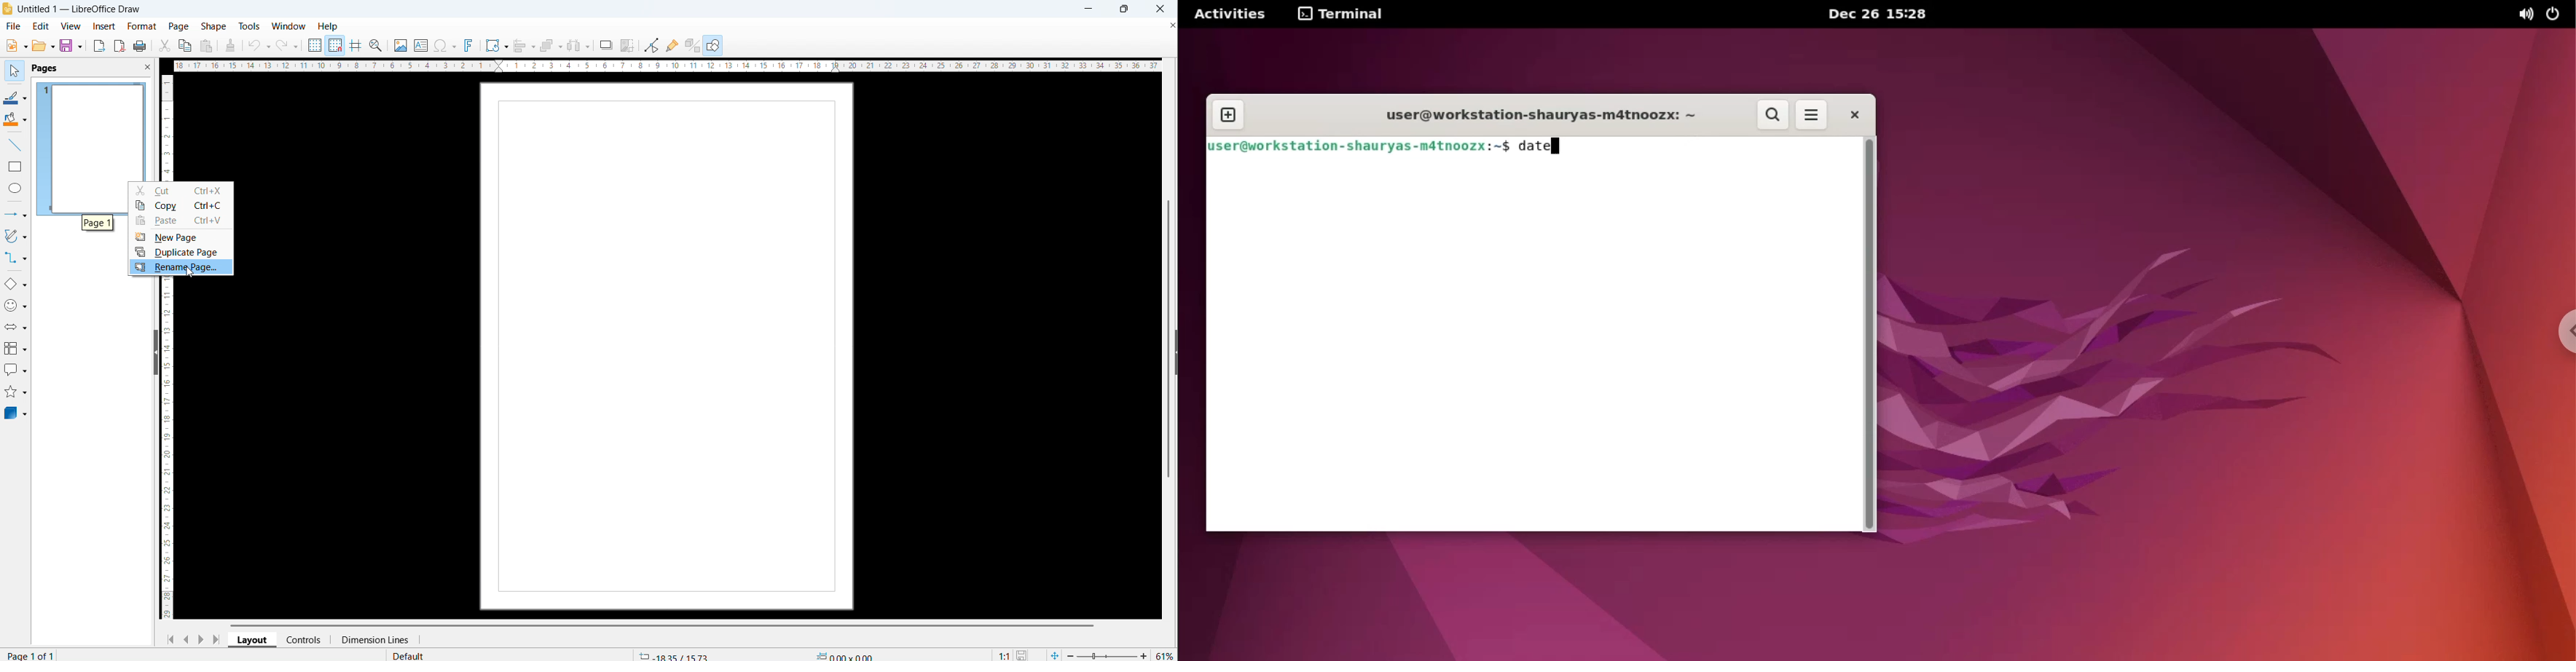 The height and width of the screenshot is (672, 2576). Describe the element at coordinates (15, 97) in the screenshot. I see `line color` at that location.